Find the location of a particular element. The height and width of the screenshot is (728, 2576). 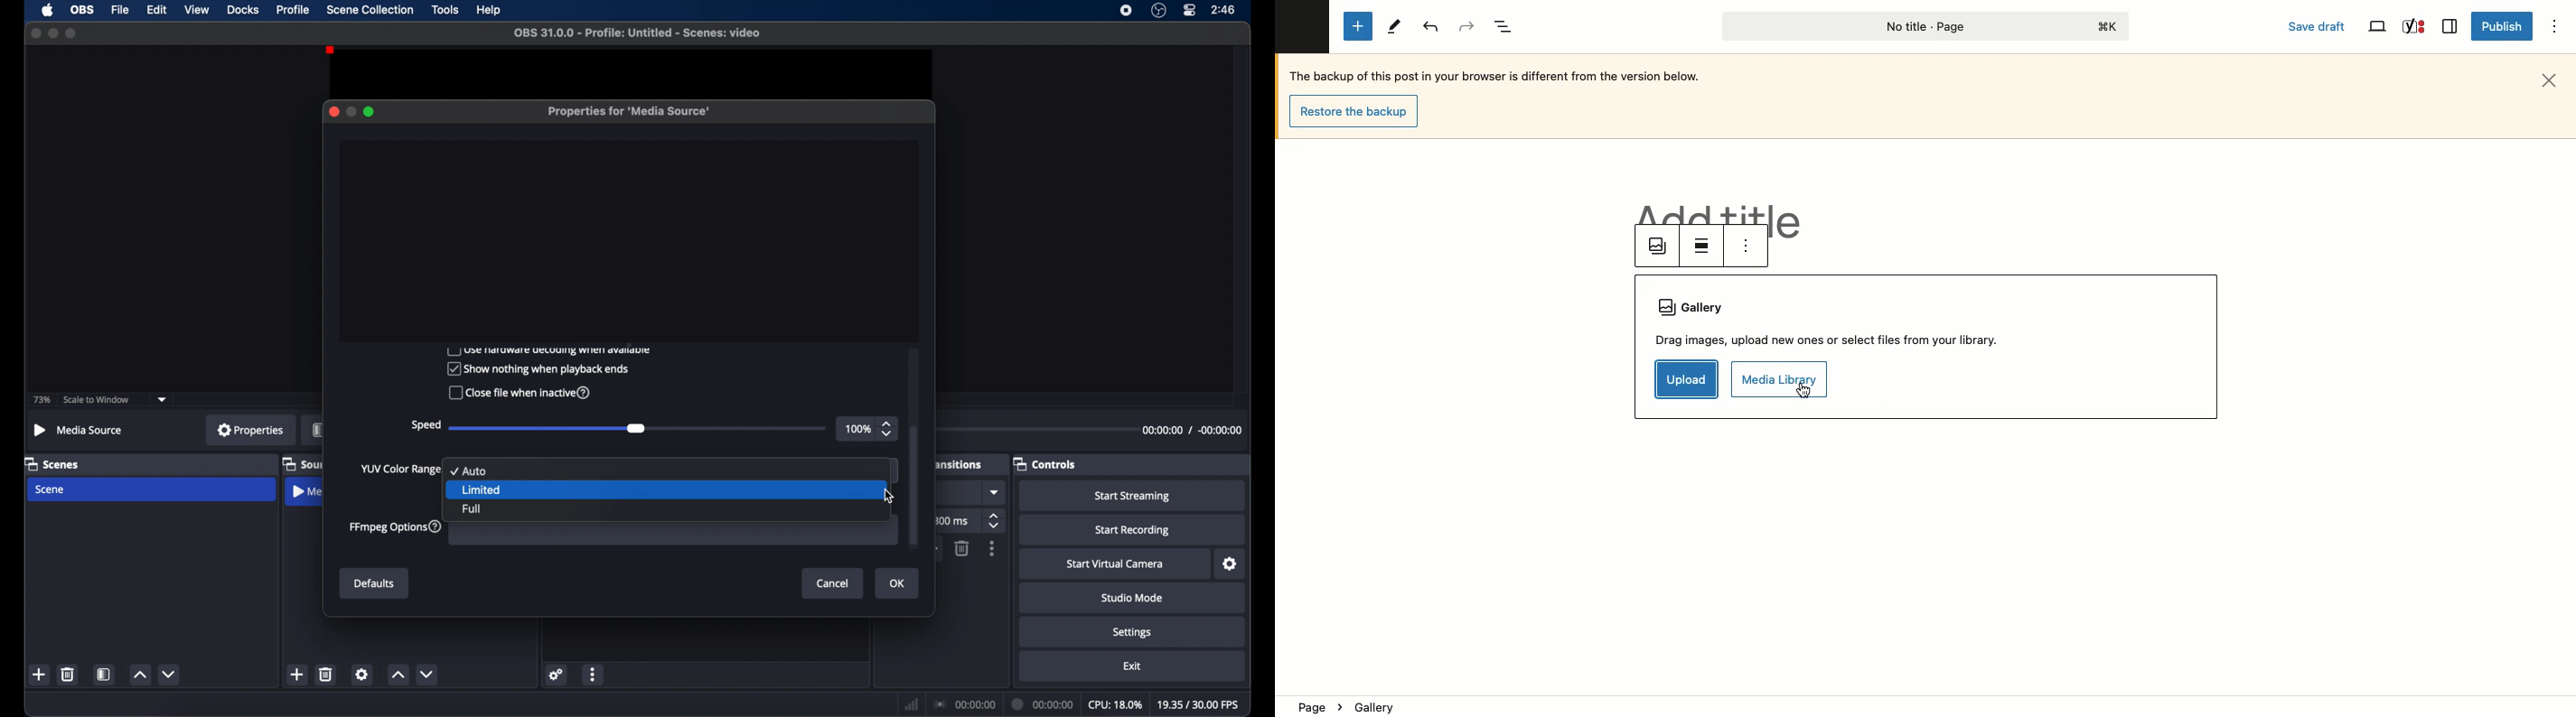

sources is located at coordinates (302, 463).